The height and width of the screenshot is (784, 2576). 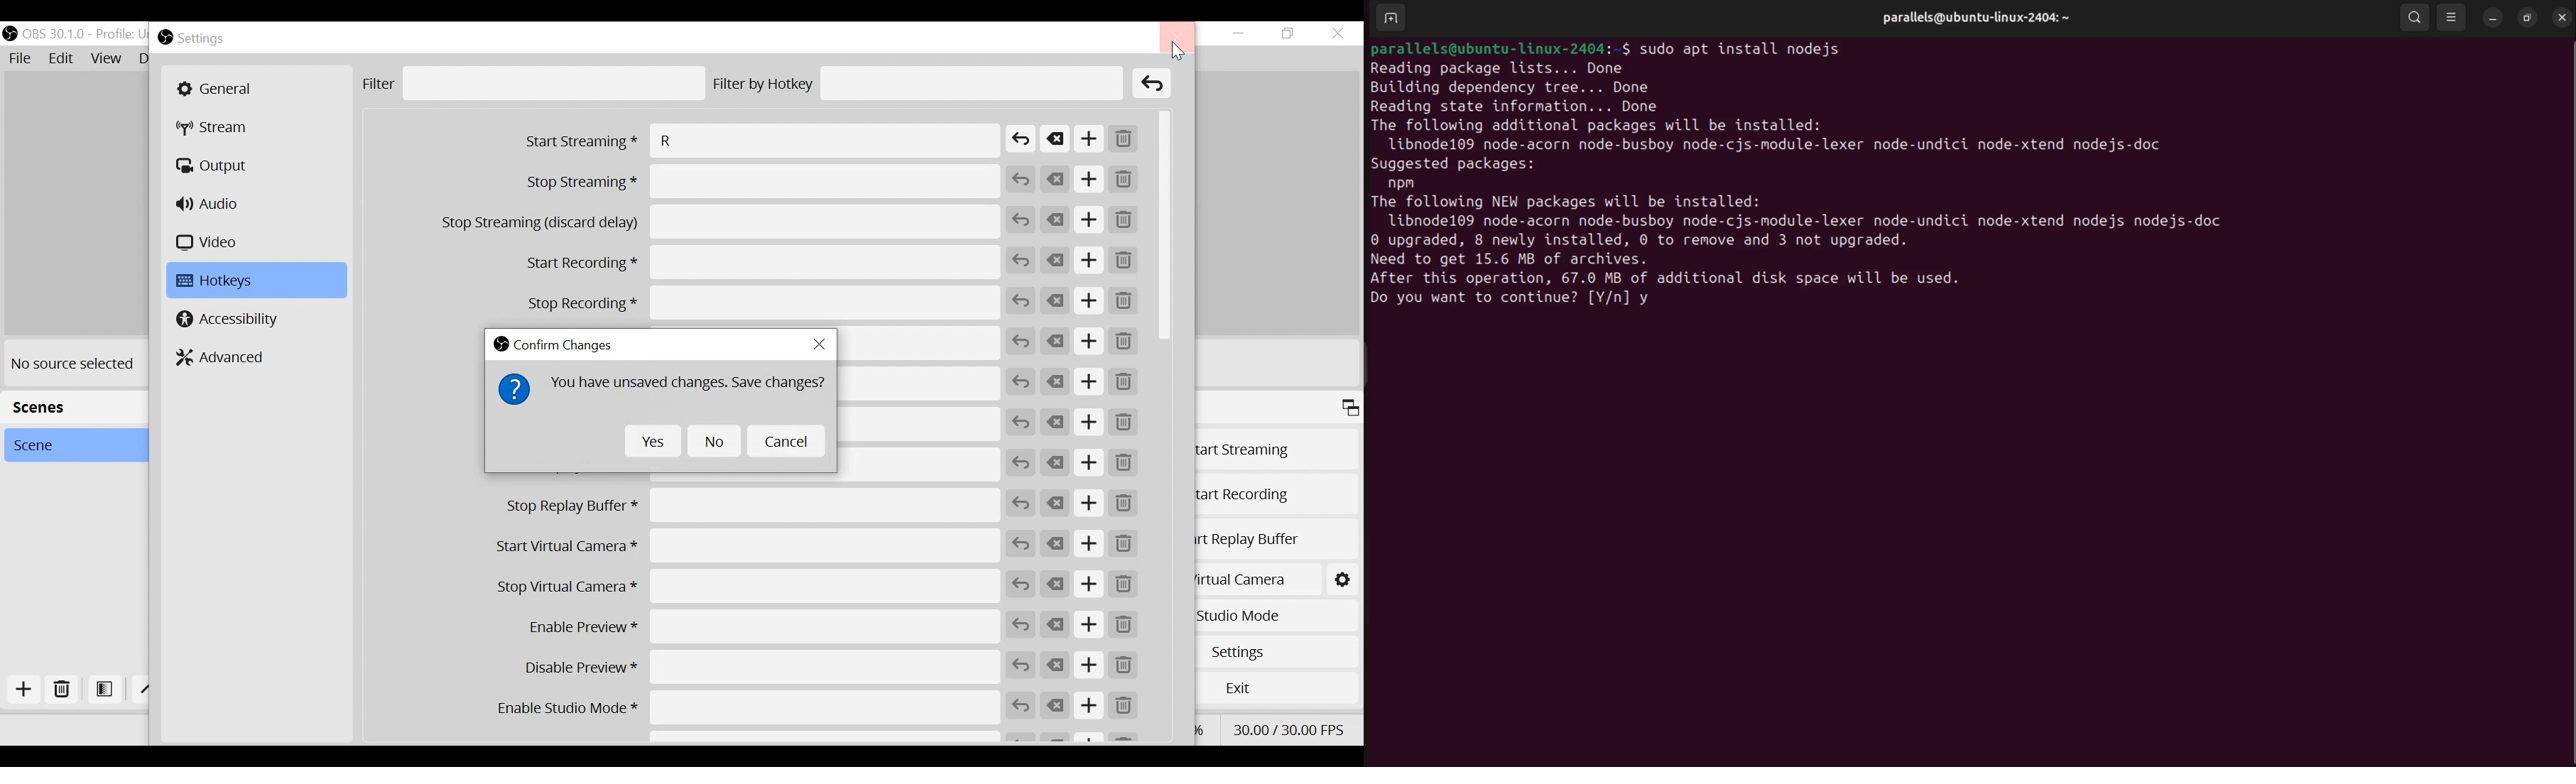 I want to click on Remove, so click(x=1126, y=261).